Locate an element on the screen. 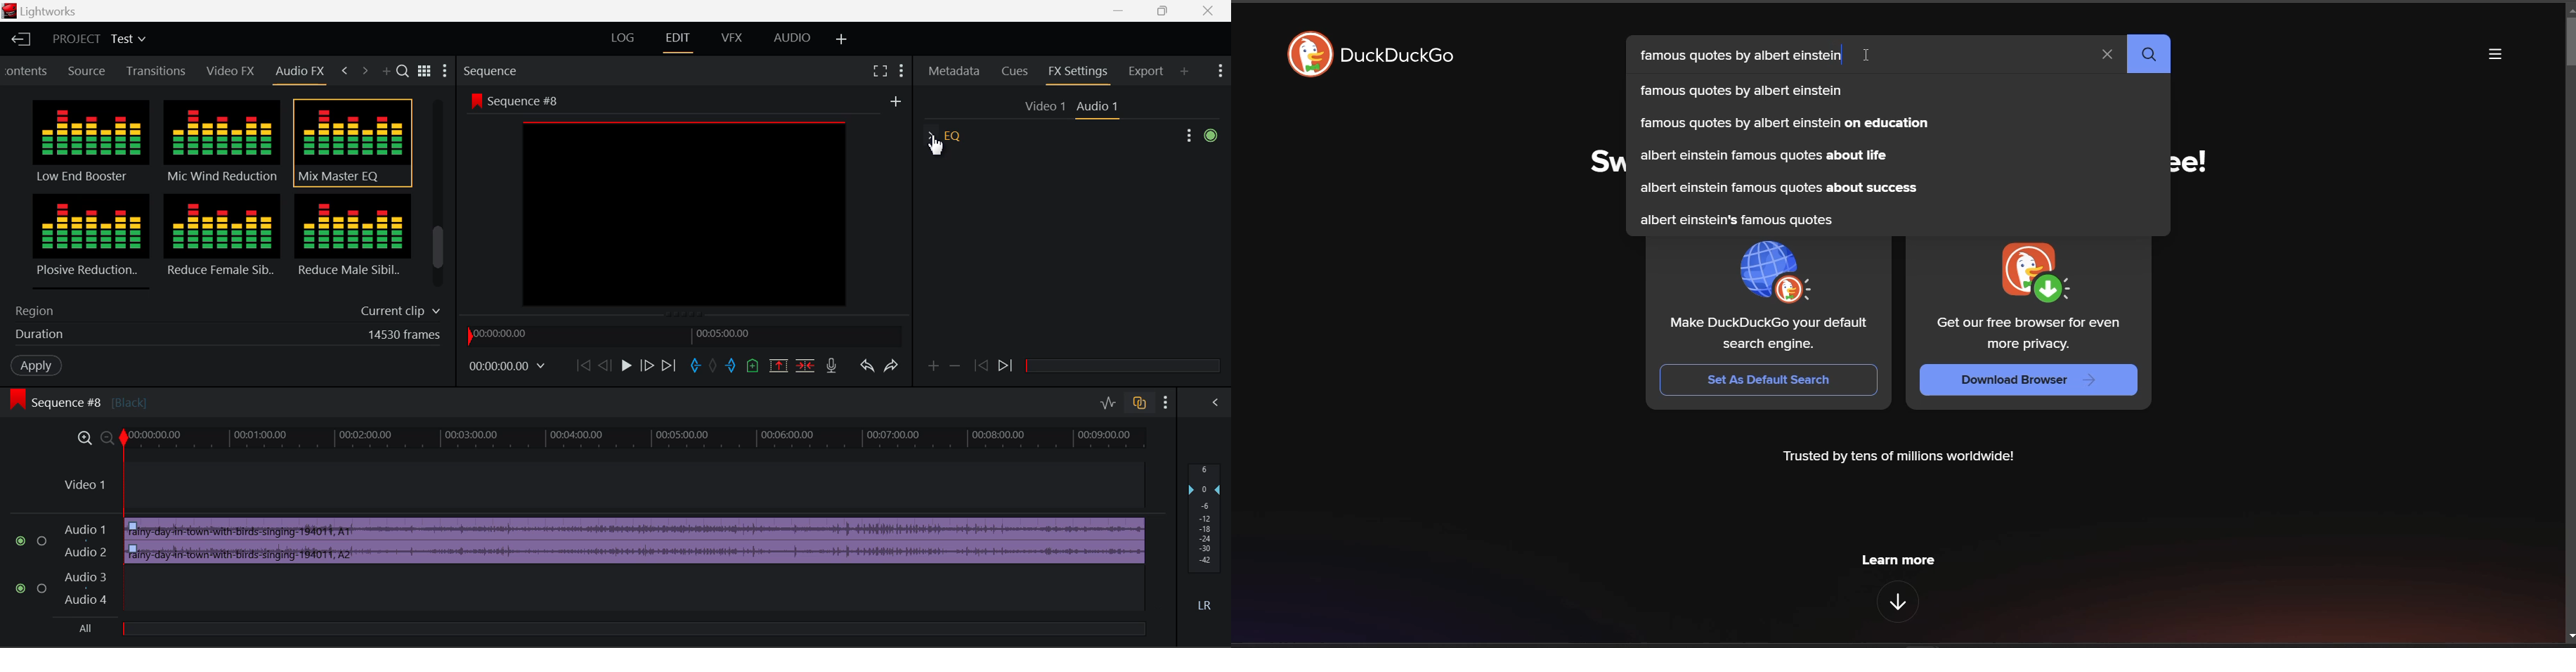  Remove all marks is located at coordinates (716, 366).